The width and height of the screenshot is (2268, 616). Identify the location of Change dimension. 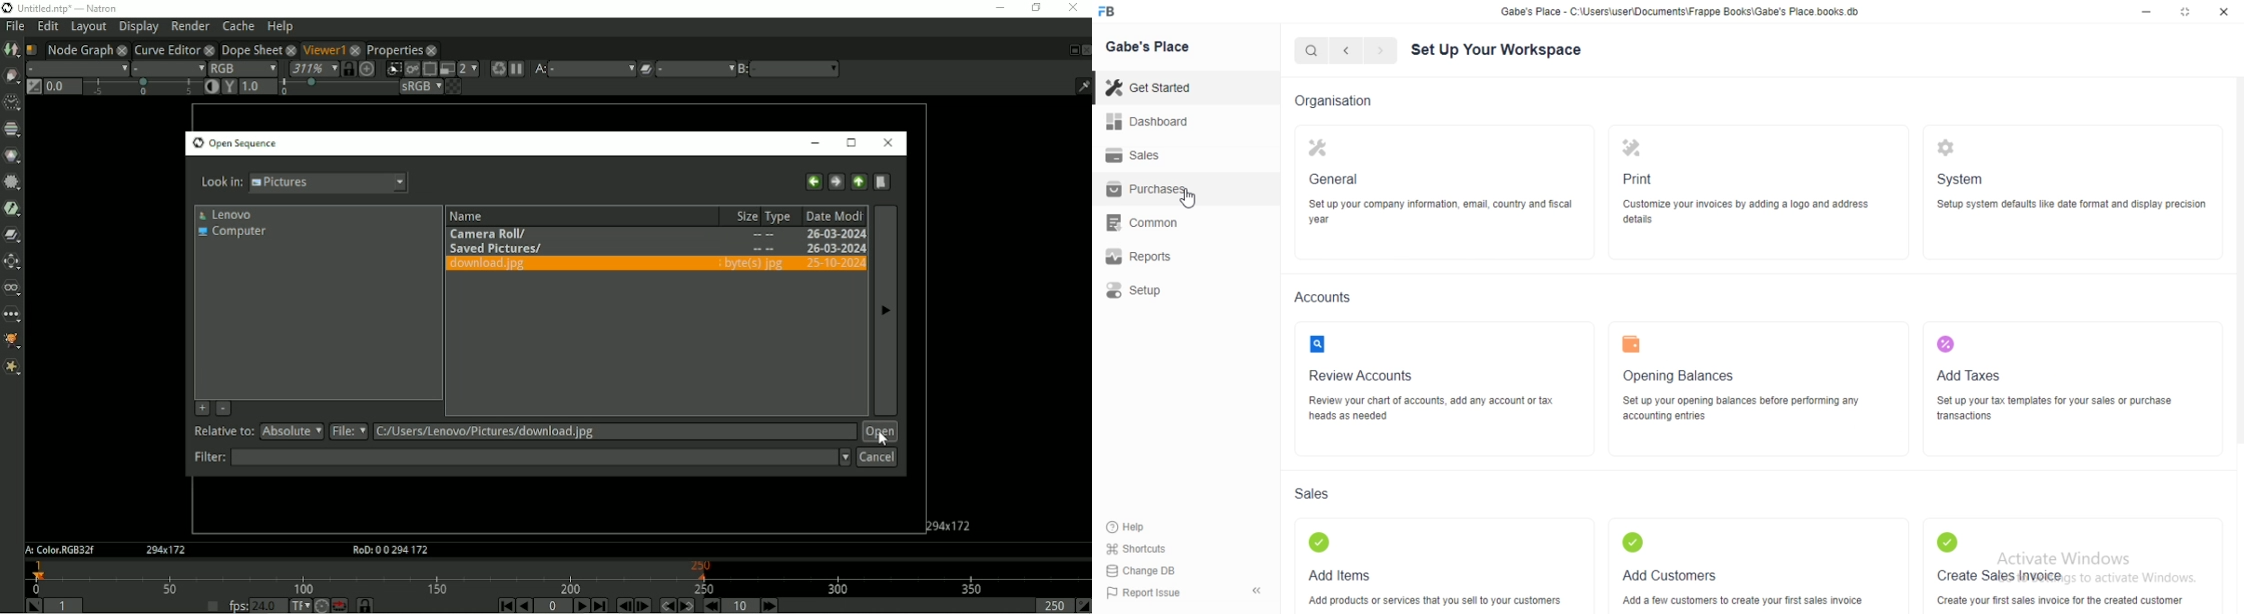
(2186, 12).